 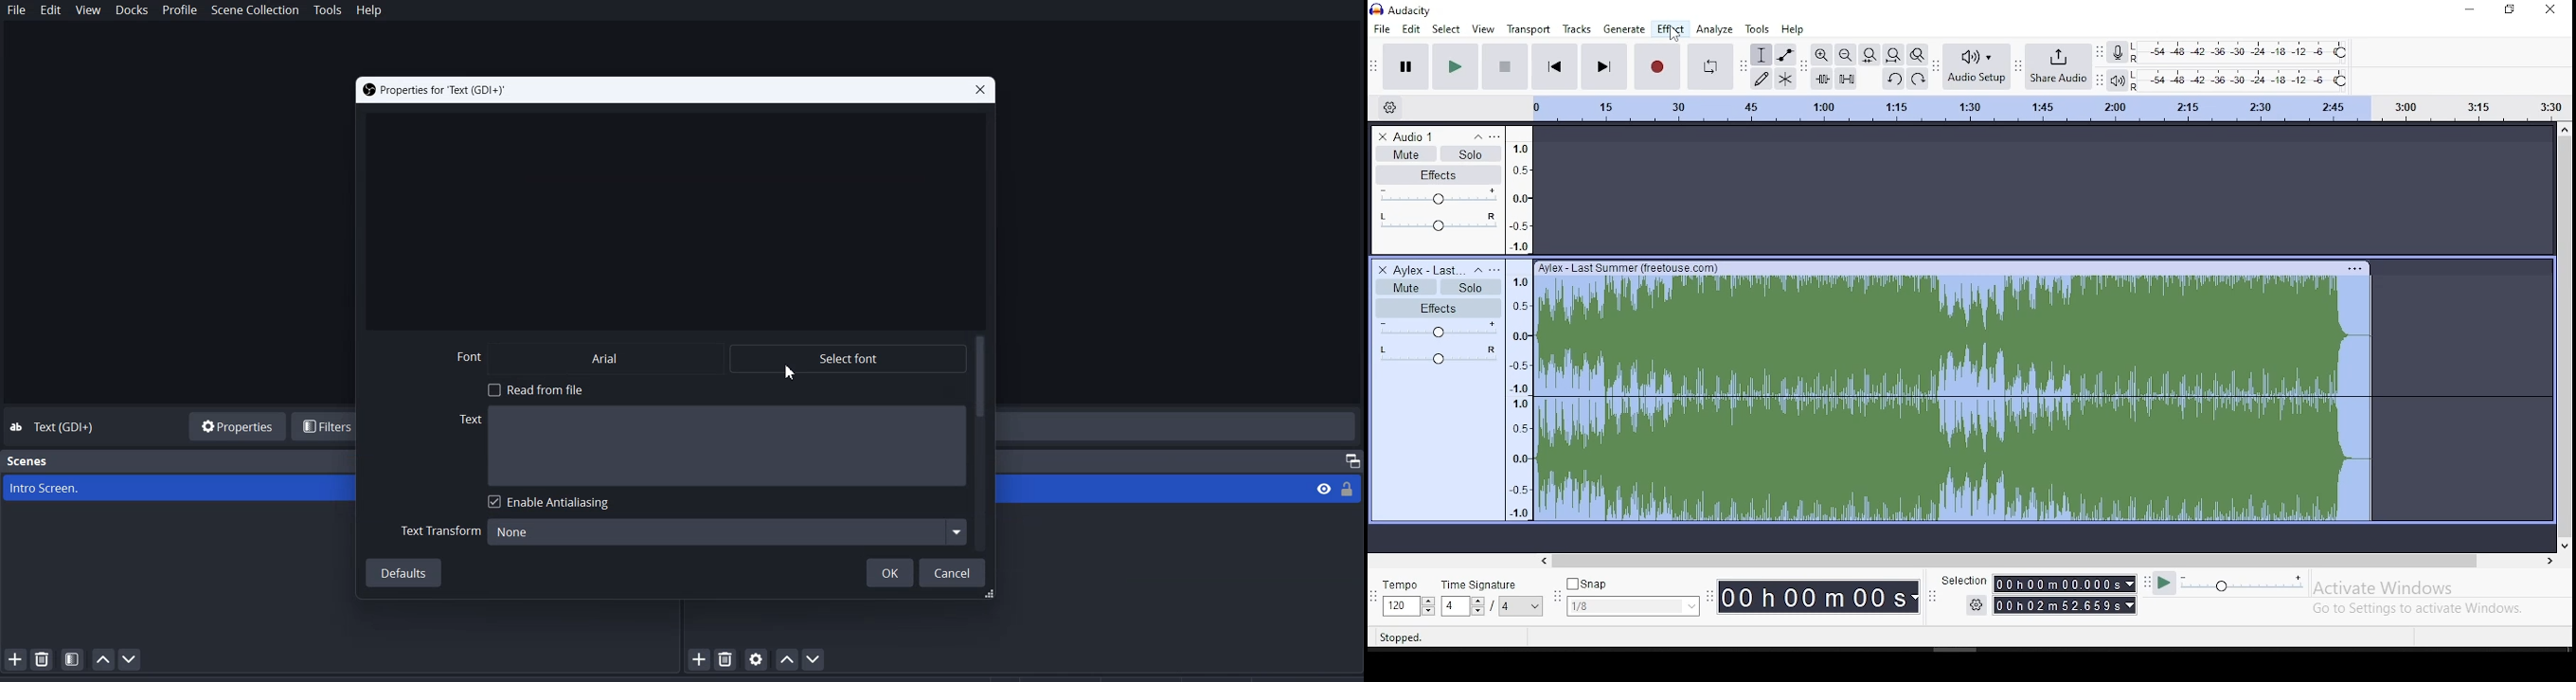 What do you see at coordinates (179, 488) in the screenshot?
I see `Image Screen` at bounding box center [179, 488].